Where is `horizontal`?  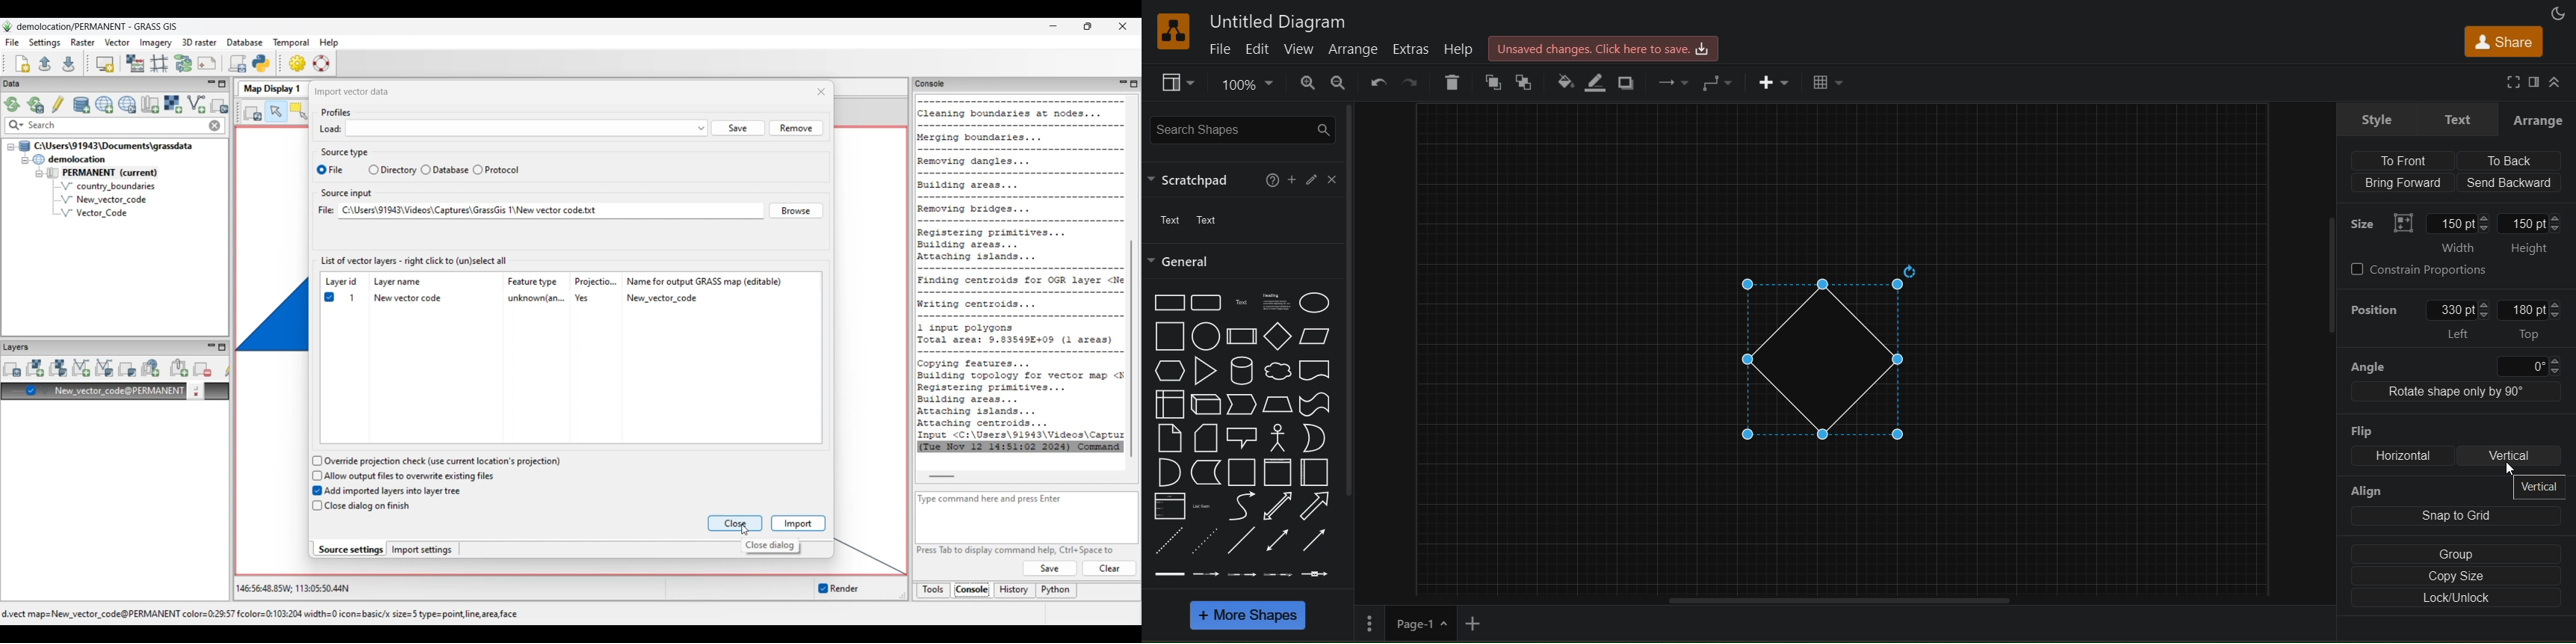
horizontal is located at coordinates (2404, 456).